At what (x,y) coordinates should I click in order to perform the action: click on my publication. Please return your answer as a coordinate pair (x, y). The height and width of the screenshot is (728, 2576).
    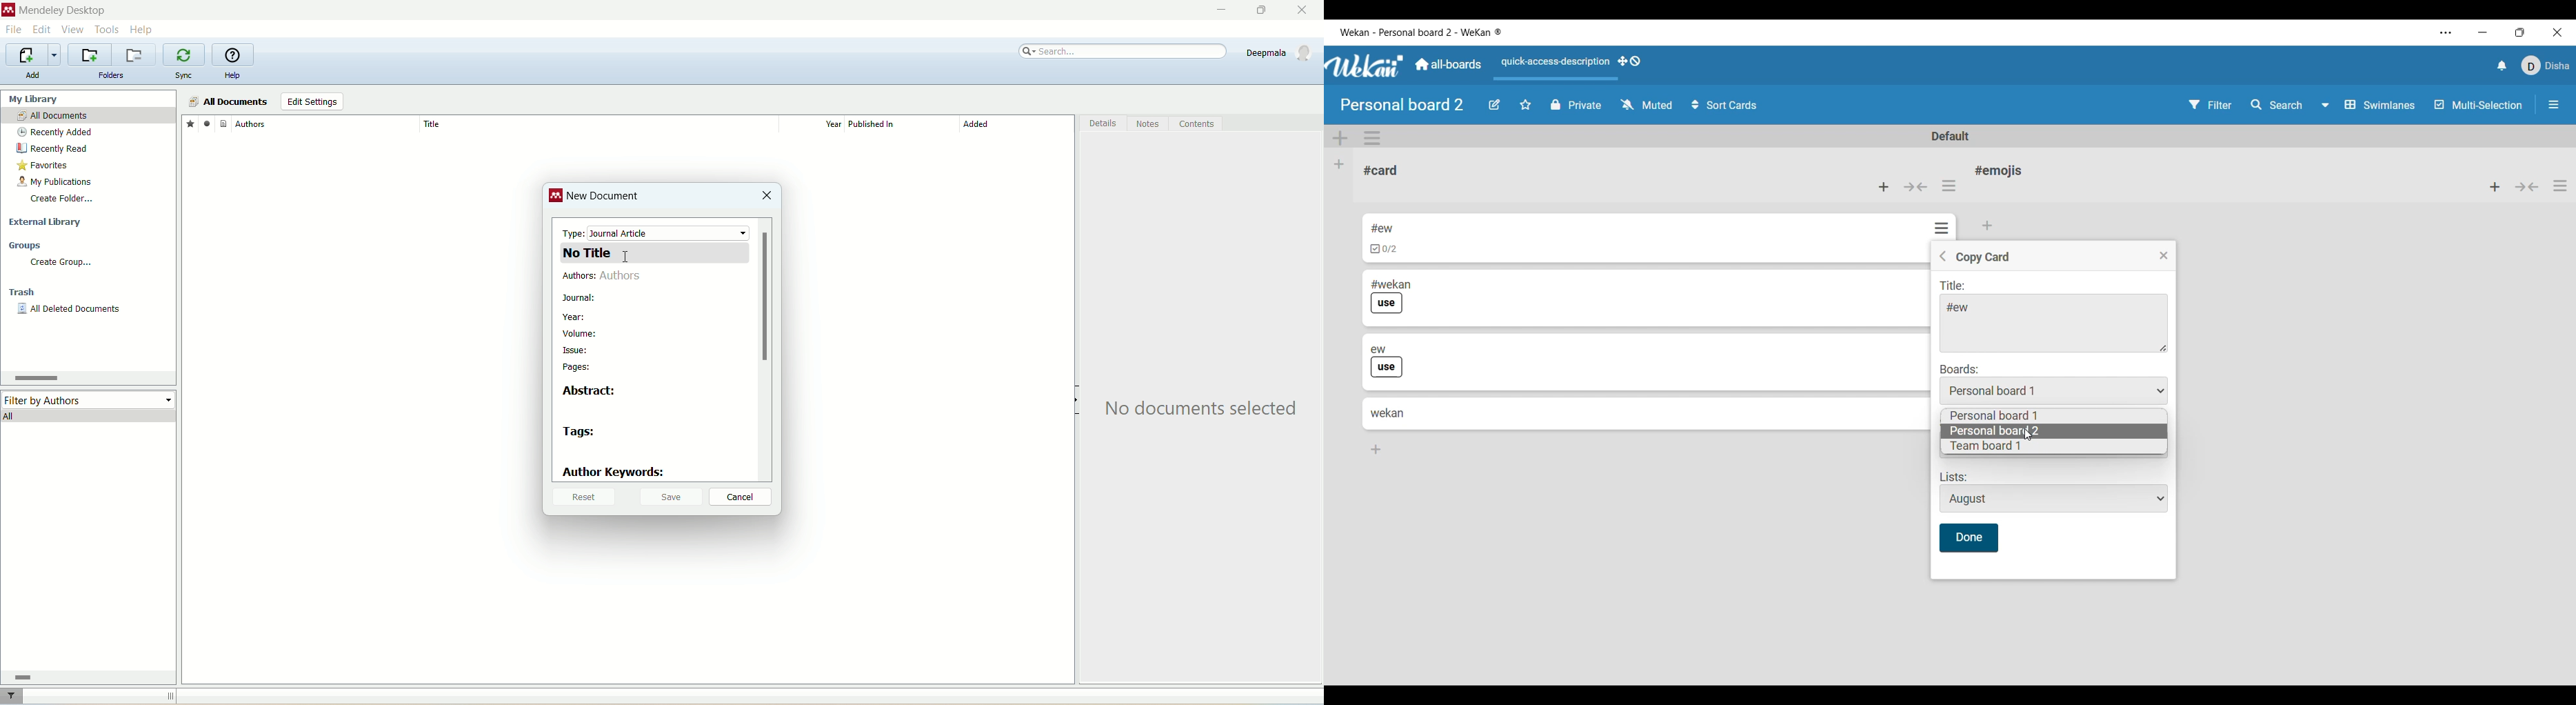
    Looking at the image, I should click on (57, 183).